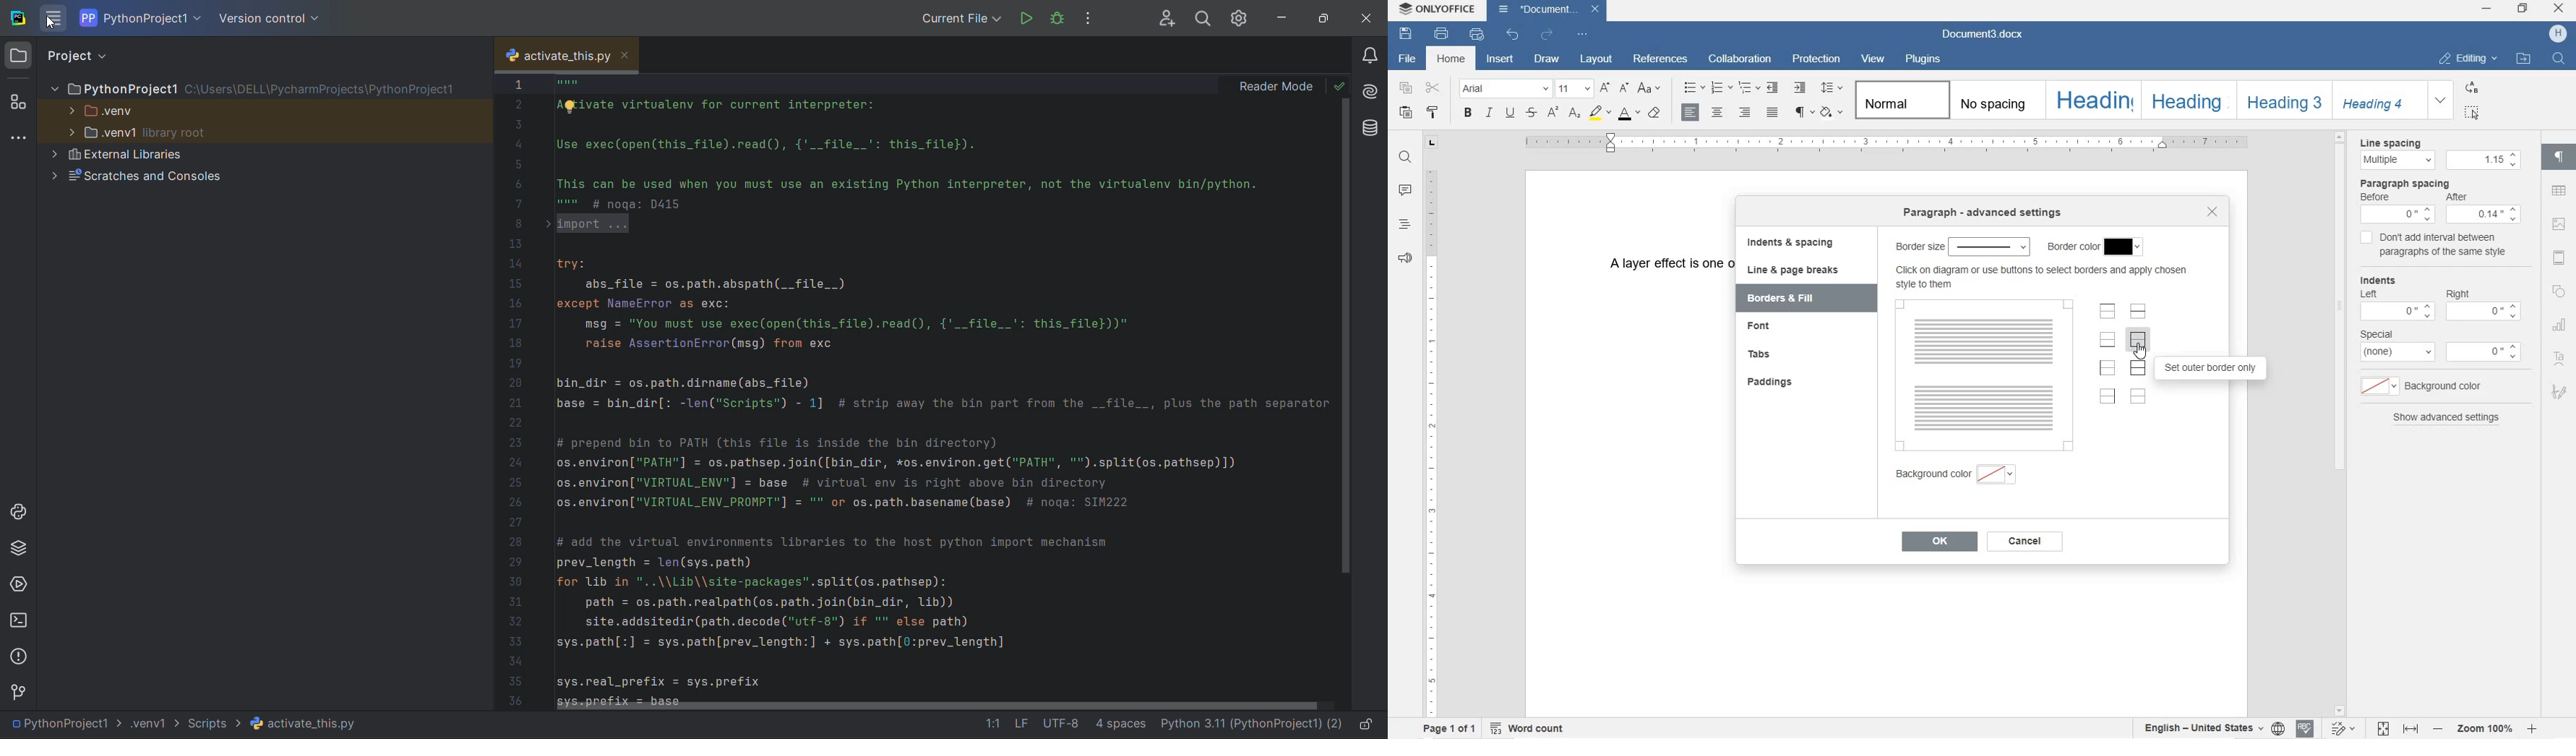  What do you see at coordinates (1922, 59) in the screenshot?
I see `PLUGINS` at bounding box center [1922, 59].